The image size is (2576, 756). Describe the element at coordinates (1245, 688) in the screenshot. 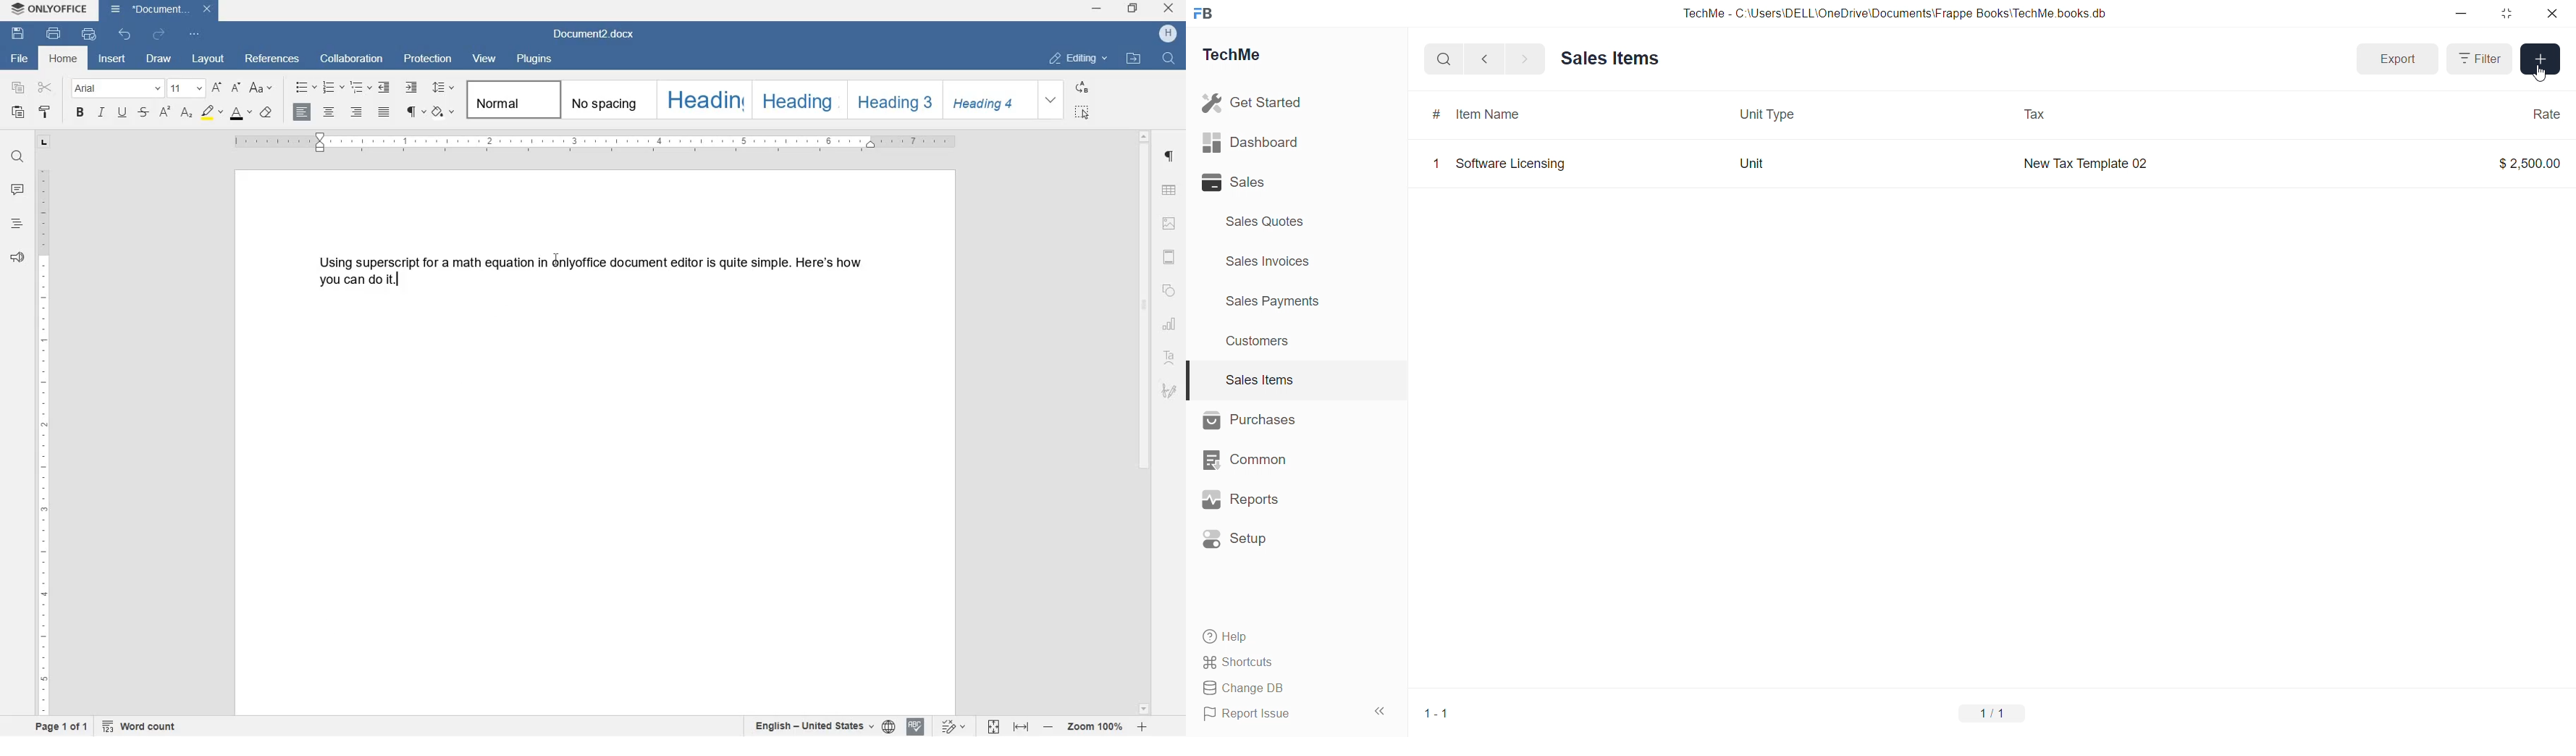

I see `Change DB` at that location.